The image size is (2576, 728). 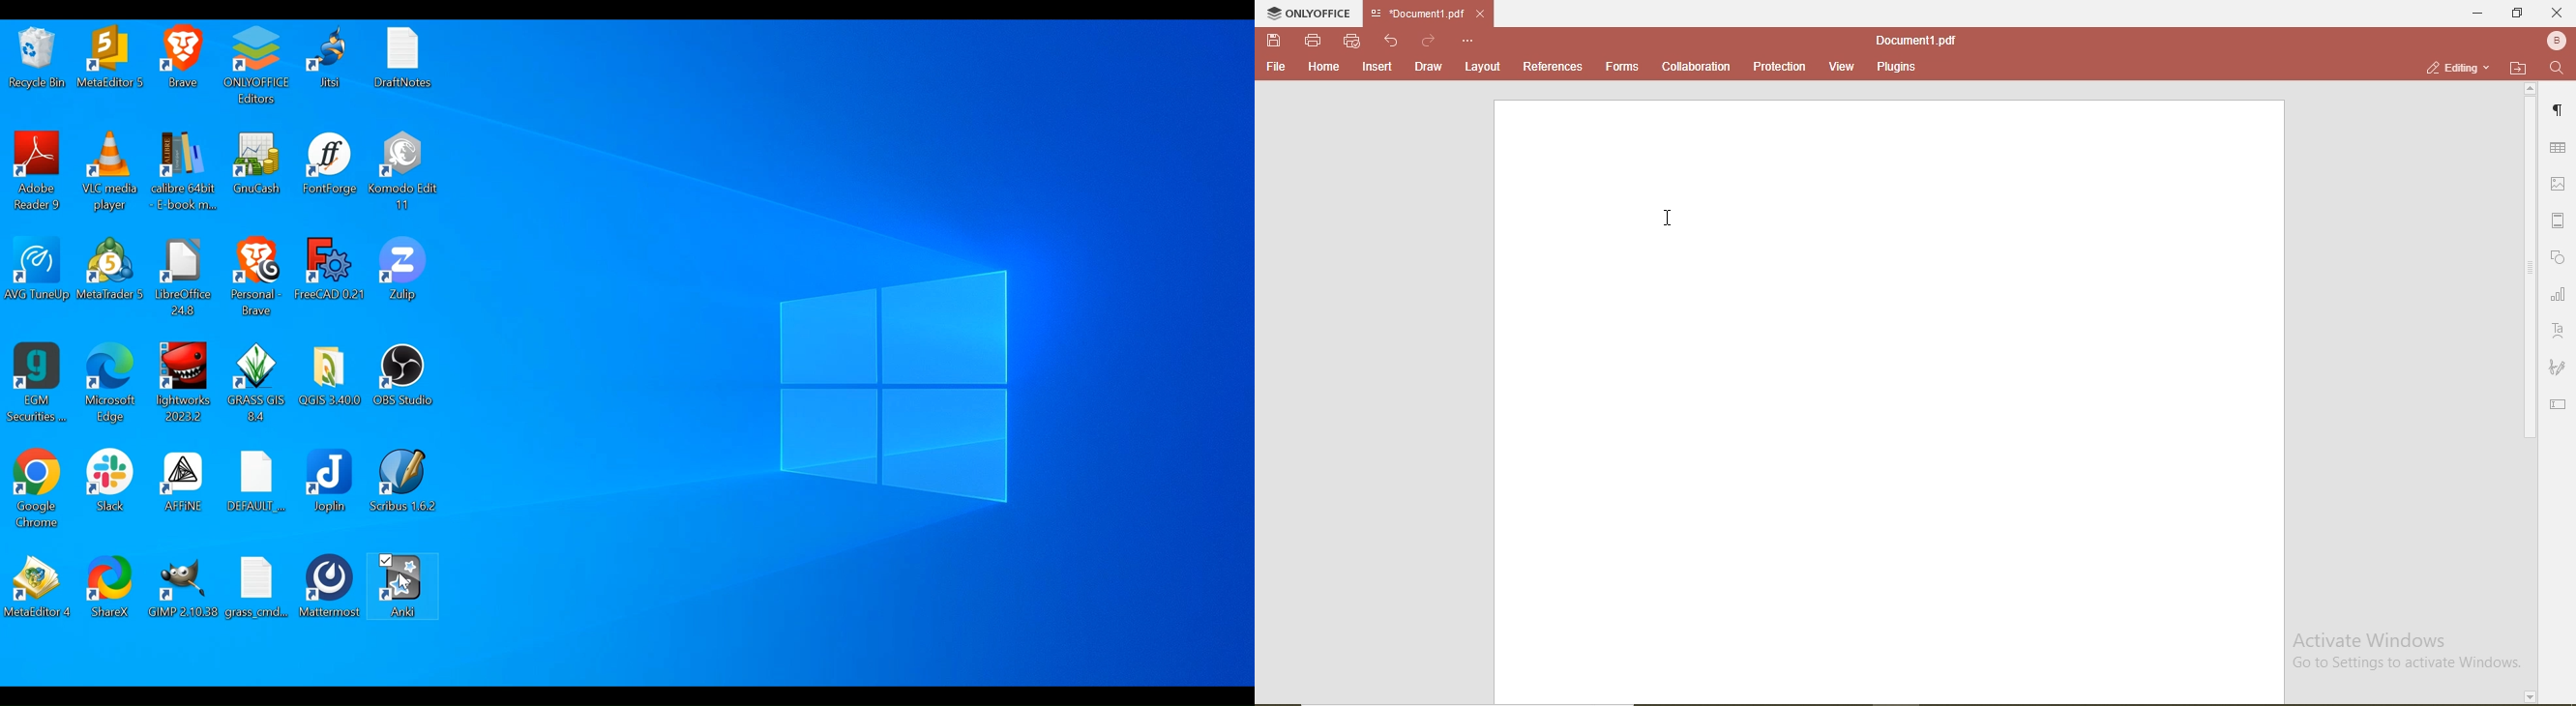 What do you see at coordinates (1325, 68) in the screenshot?
I see `home` at bounding box center [1325, 68].